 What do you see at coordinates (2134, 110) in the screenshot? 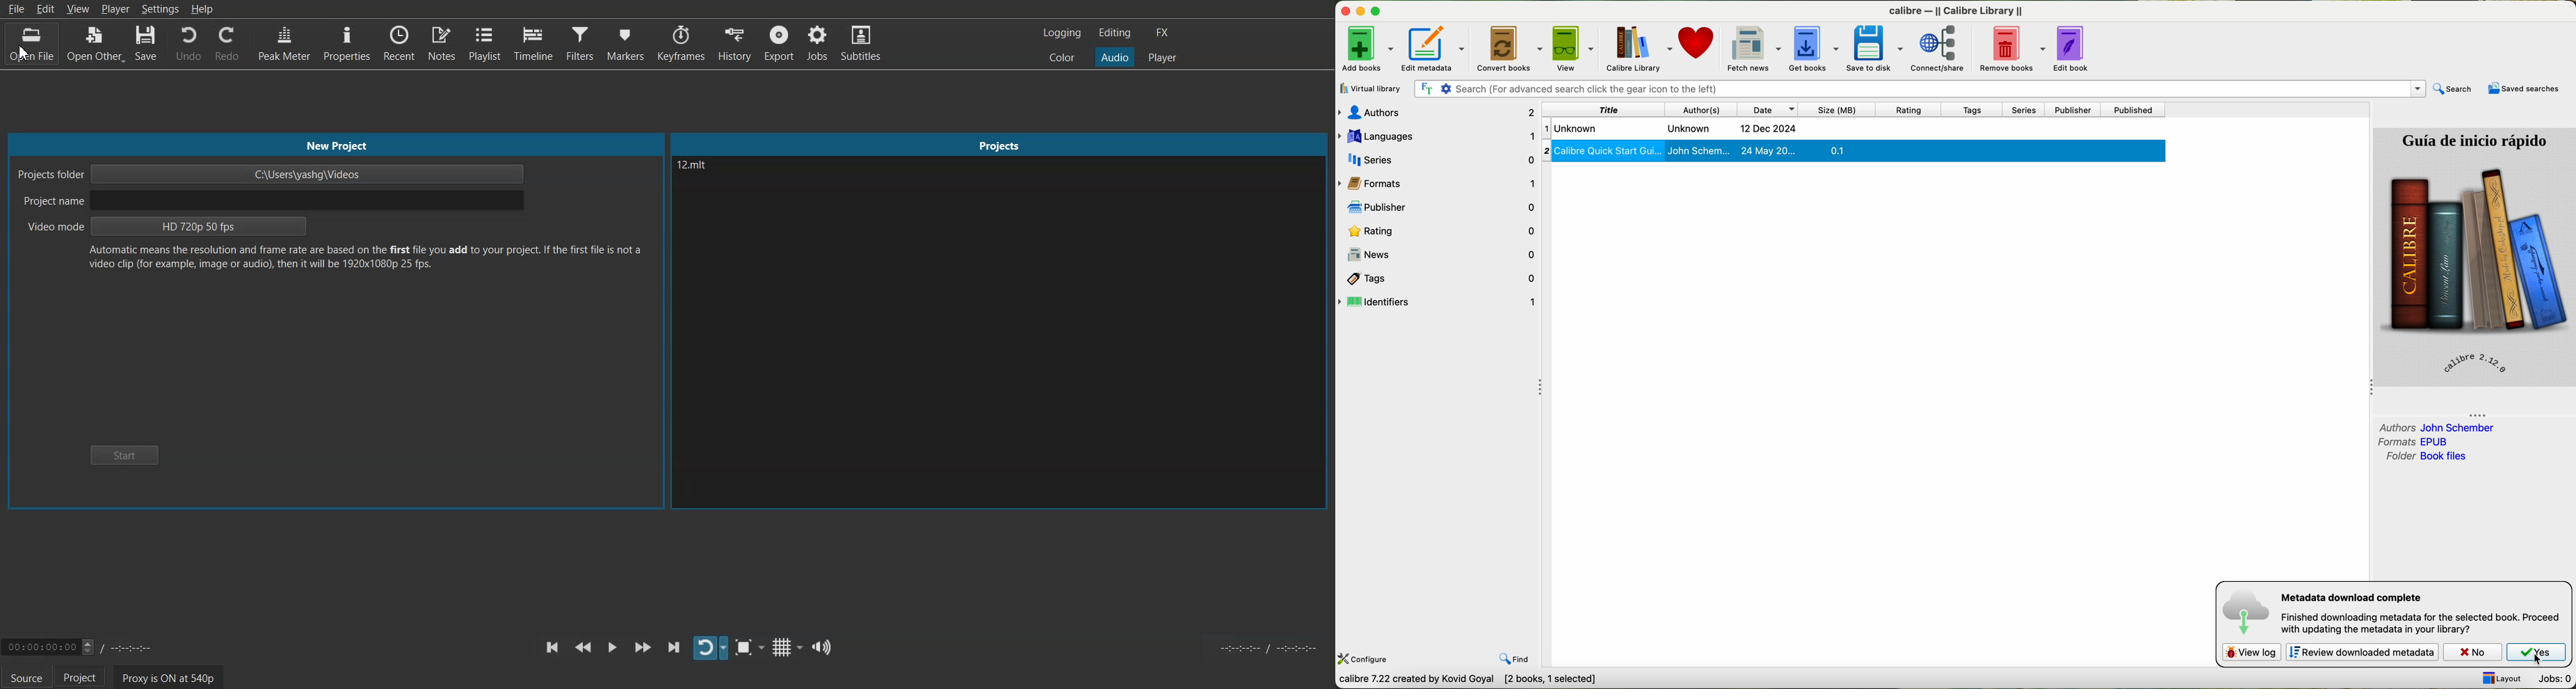
I see `published` at bounding box center [2134, 110].